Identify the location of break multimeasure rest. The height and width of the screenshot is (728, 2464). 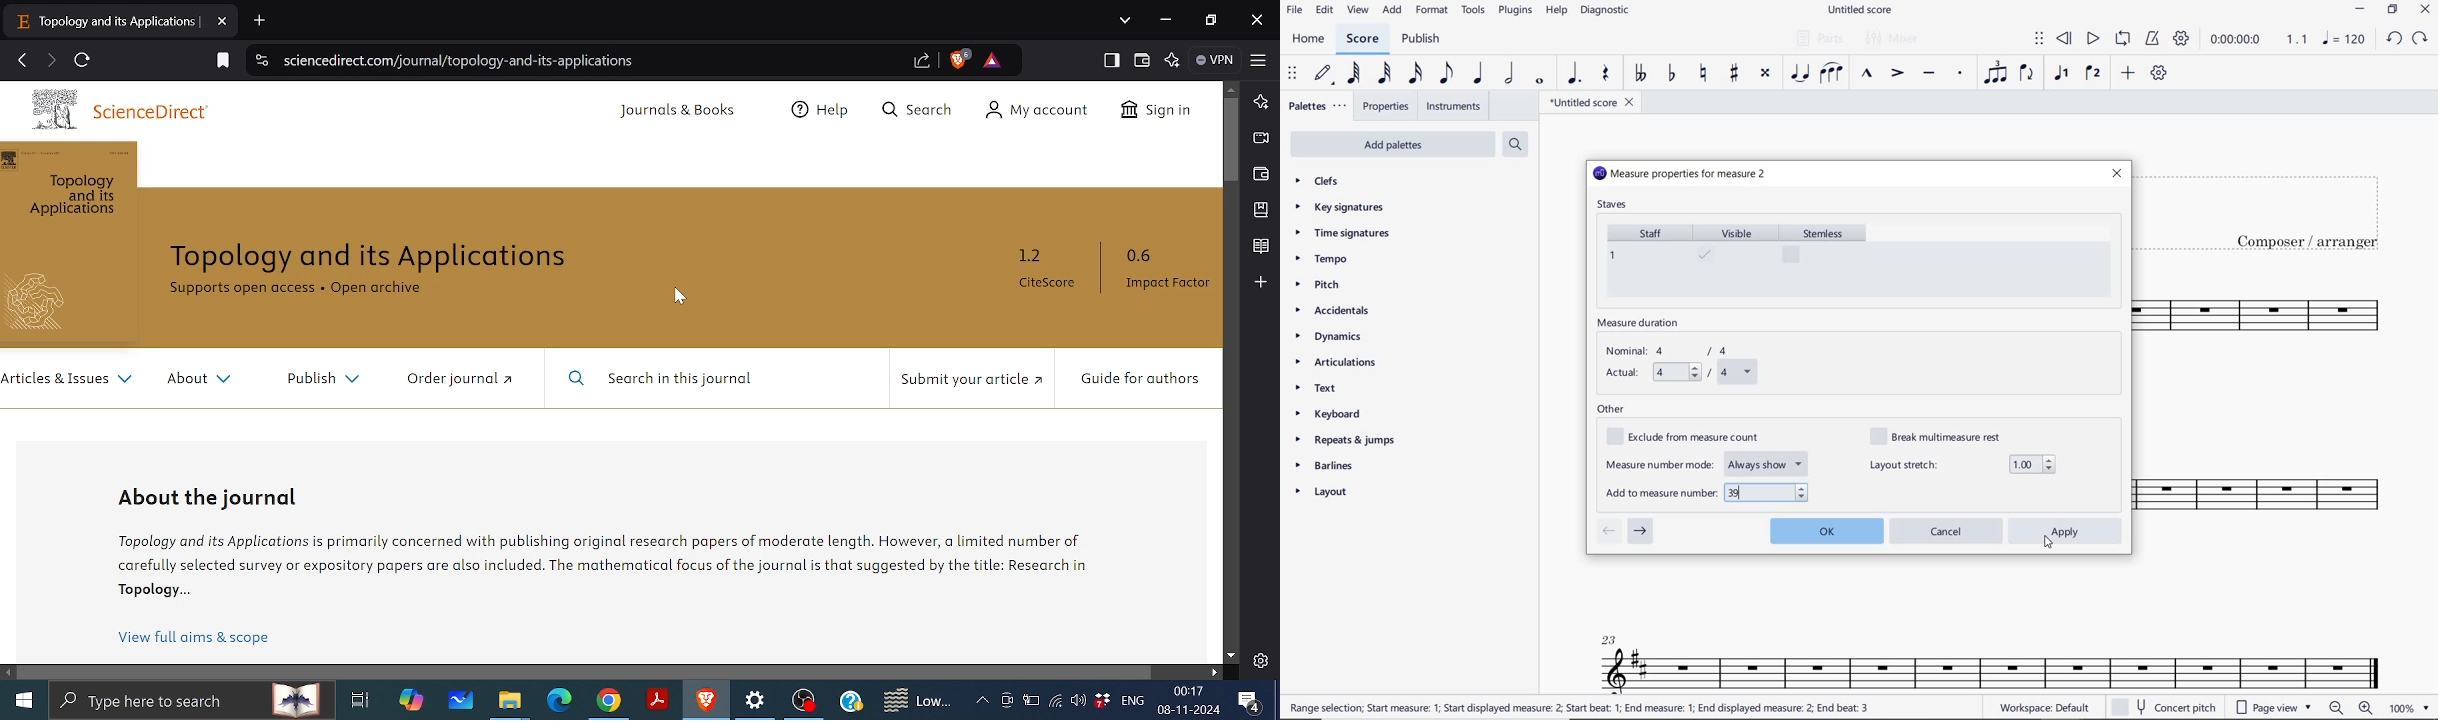
(1946, 435).